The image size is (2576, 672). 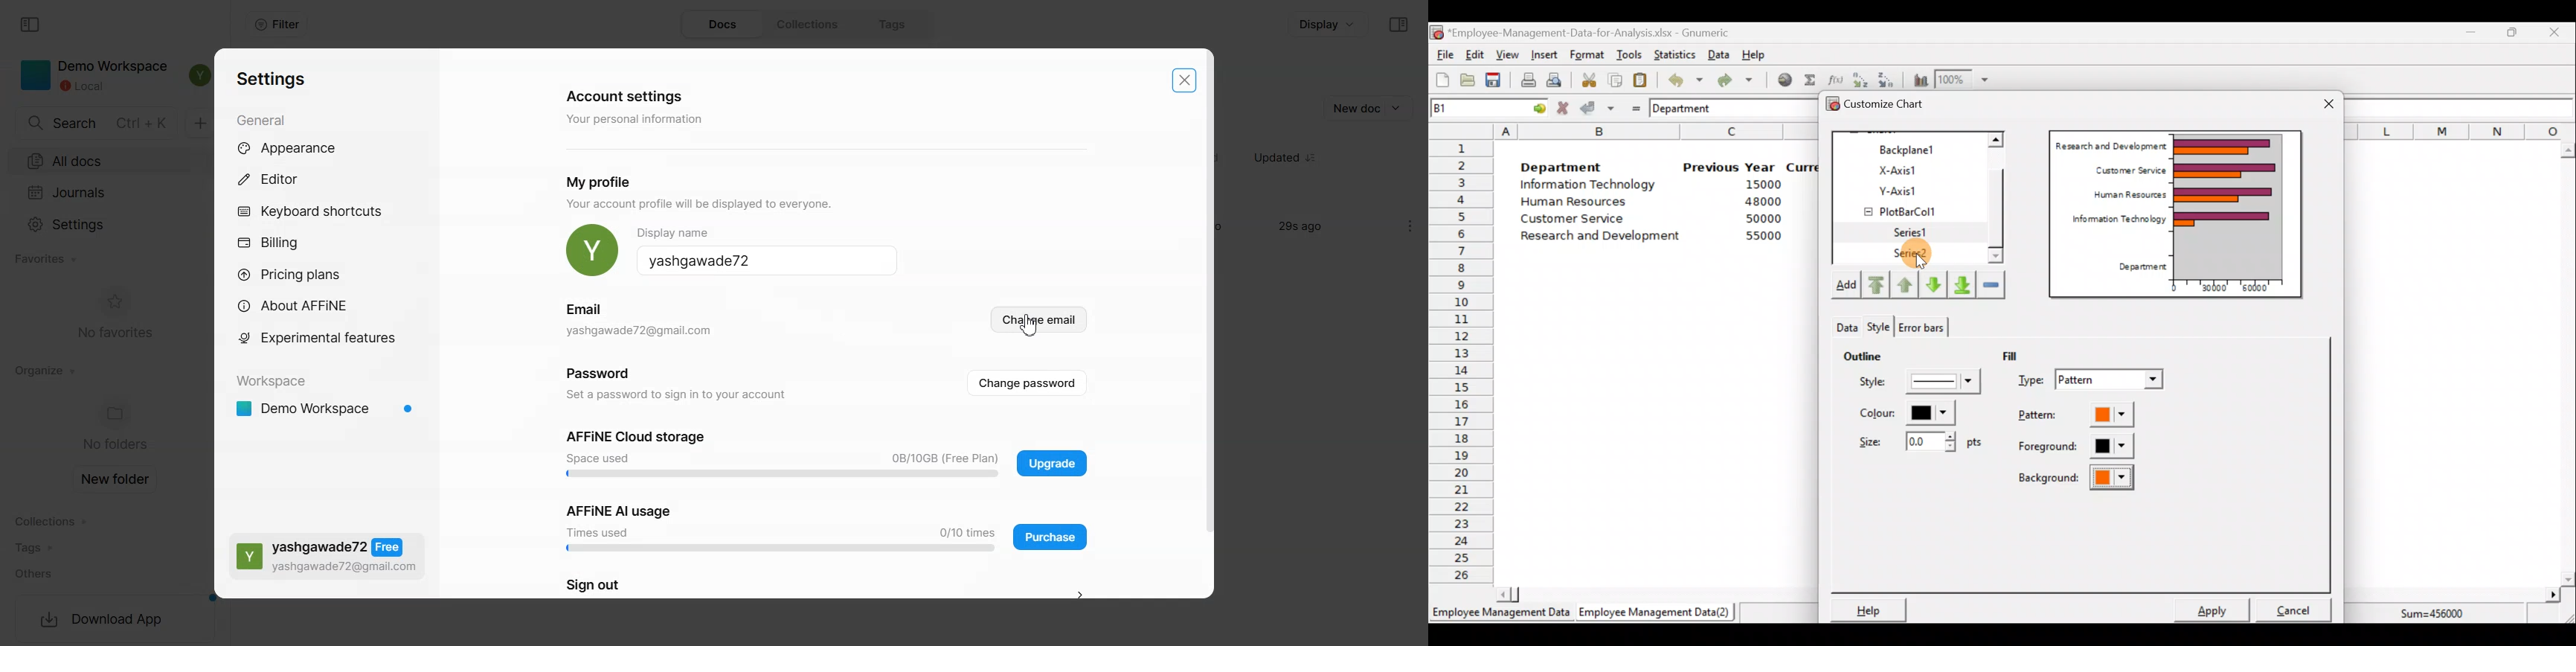 What do you see at coordinates (2213, 287) in the screenshot?
I see `30000` at bounding box center [2213, 287].